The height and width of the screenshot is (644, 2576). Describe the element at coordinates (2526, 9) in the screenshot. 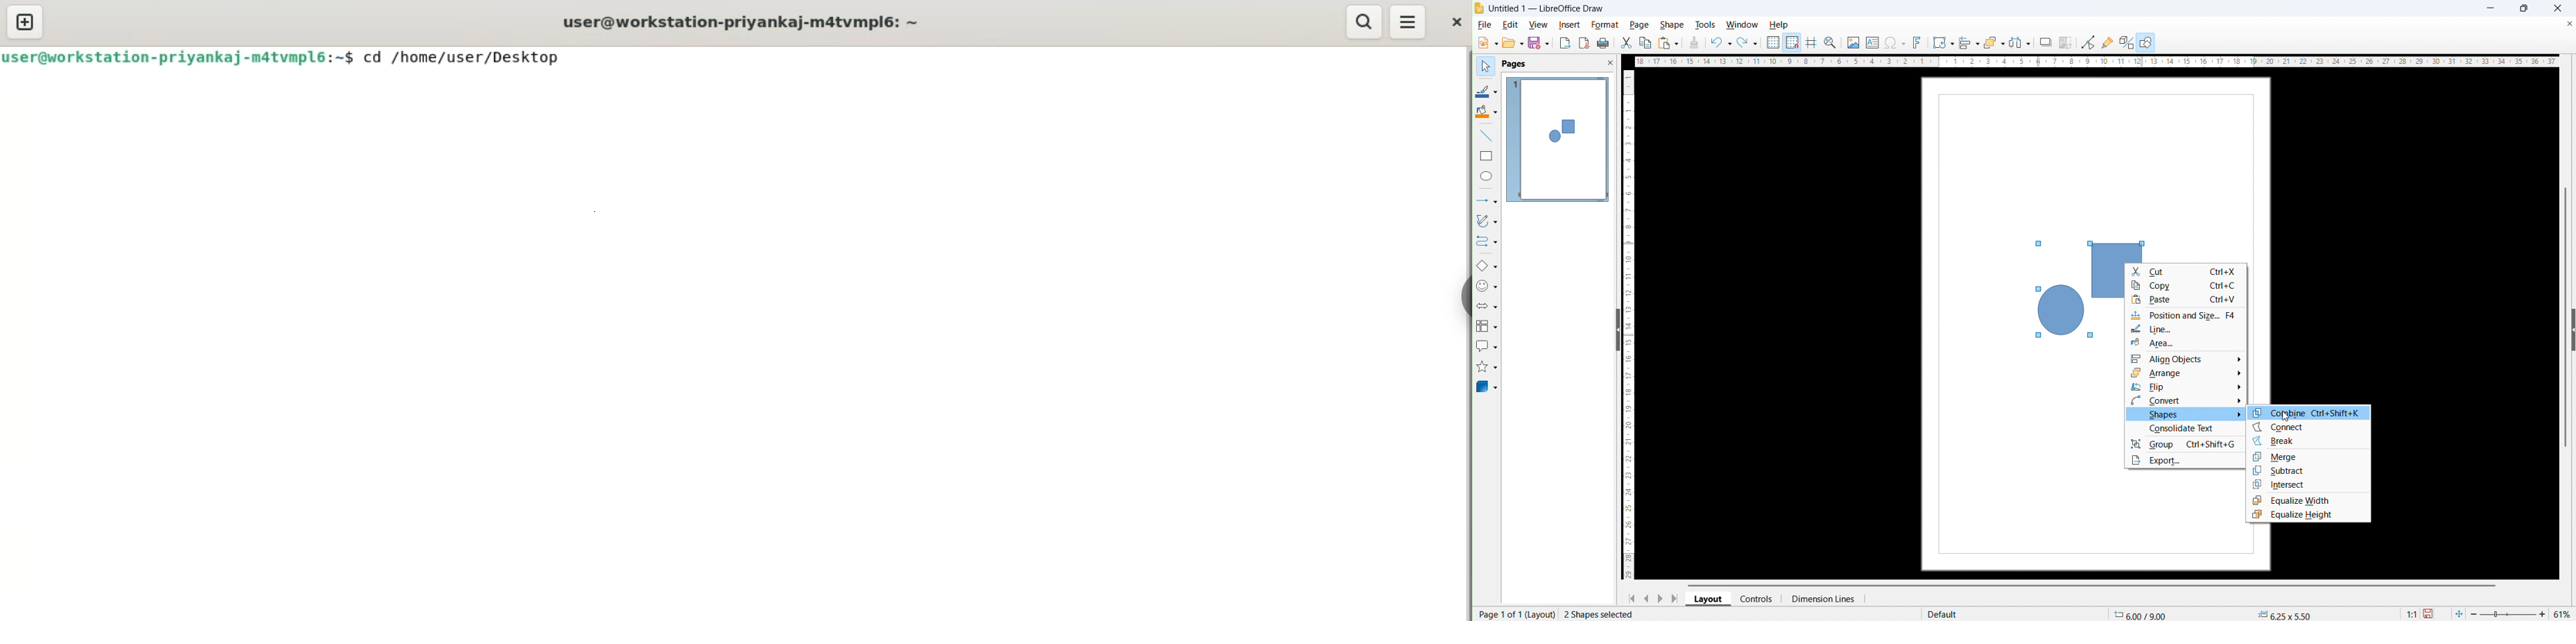

I see `maximize` at that location.